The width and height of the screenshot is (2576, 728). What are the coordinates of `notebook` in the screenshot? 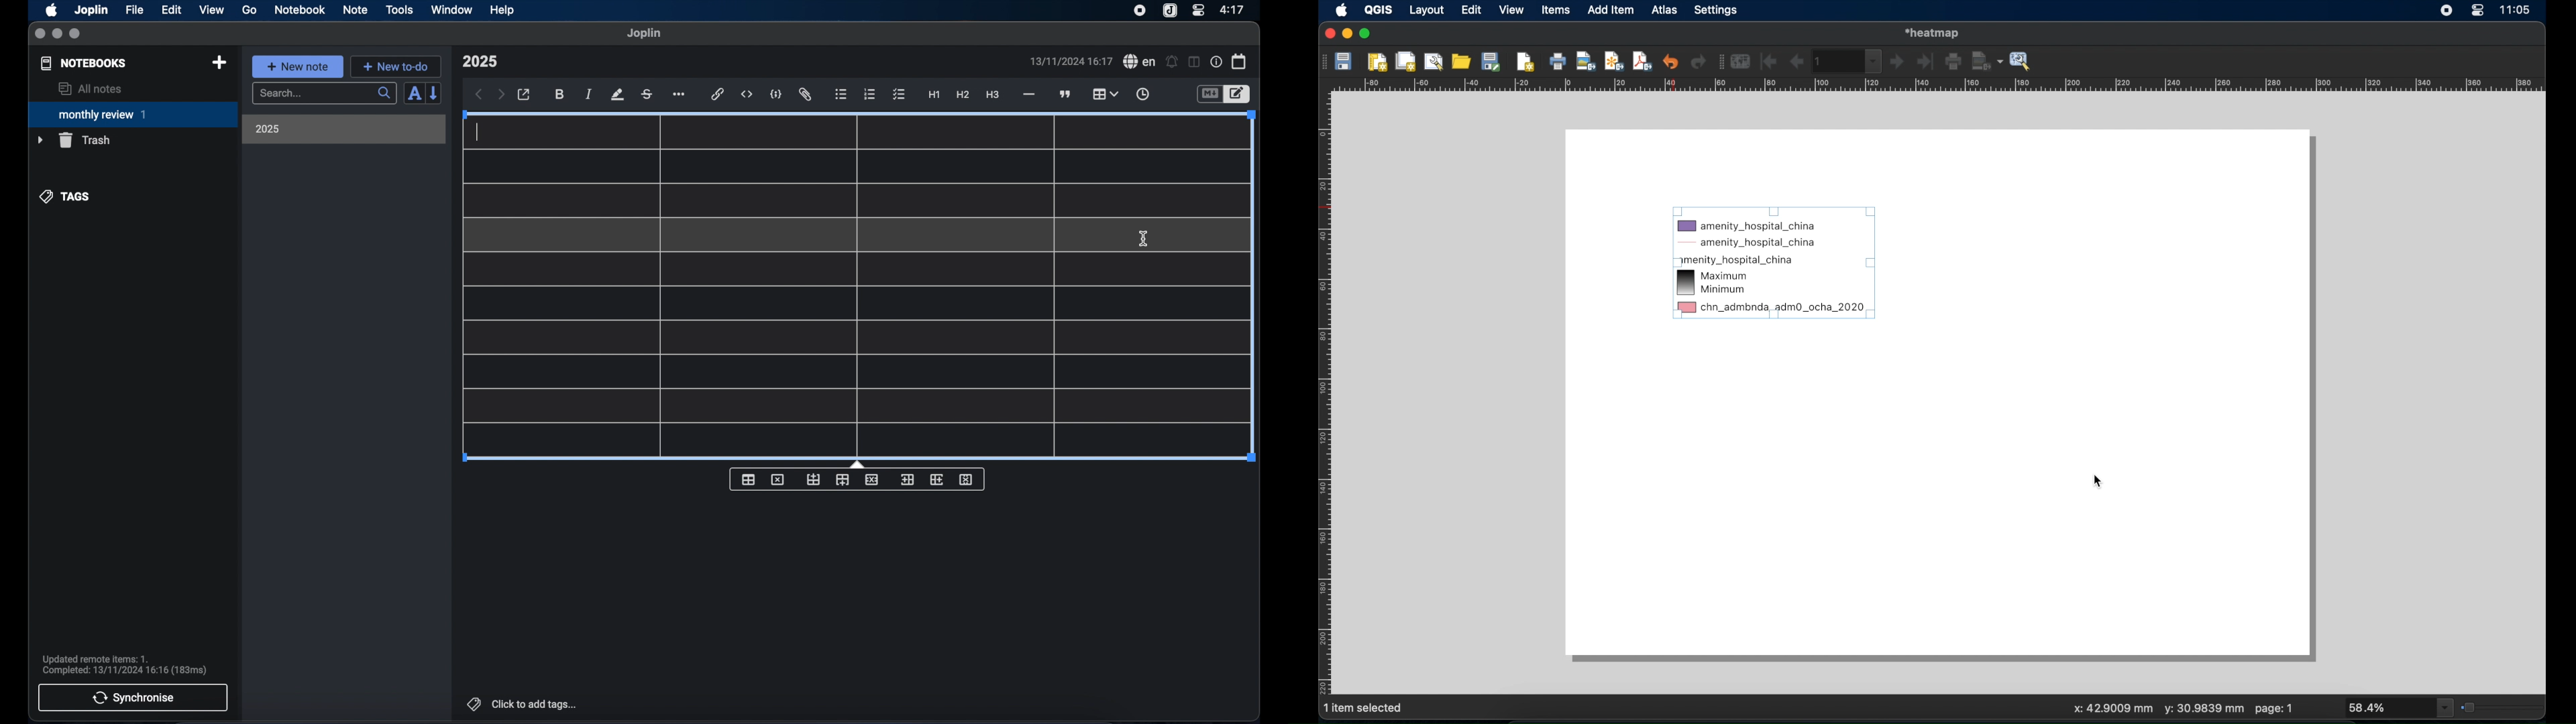 It's located at (300, 10).